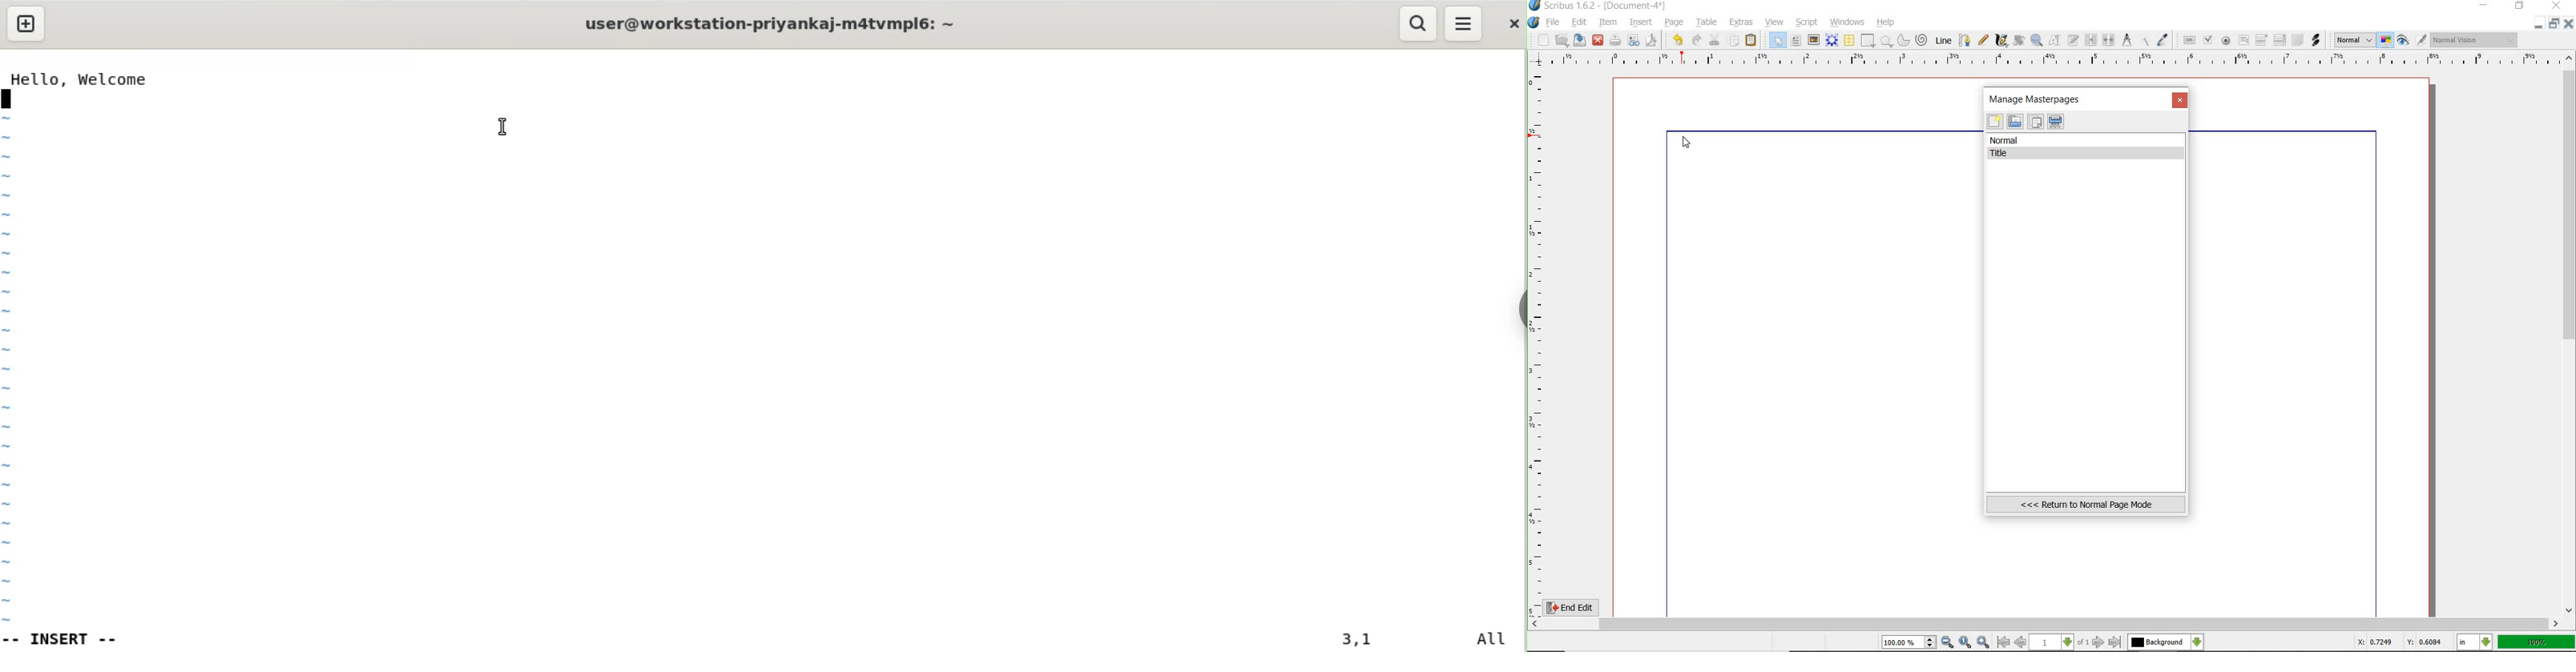 The height and width of the screenshot is (672, 2576). What do you see at coordinates (1553, 22) in the screenshot?
I see `file` at bounding box center [1553, 22].